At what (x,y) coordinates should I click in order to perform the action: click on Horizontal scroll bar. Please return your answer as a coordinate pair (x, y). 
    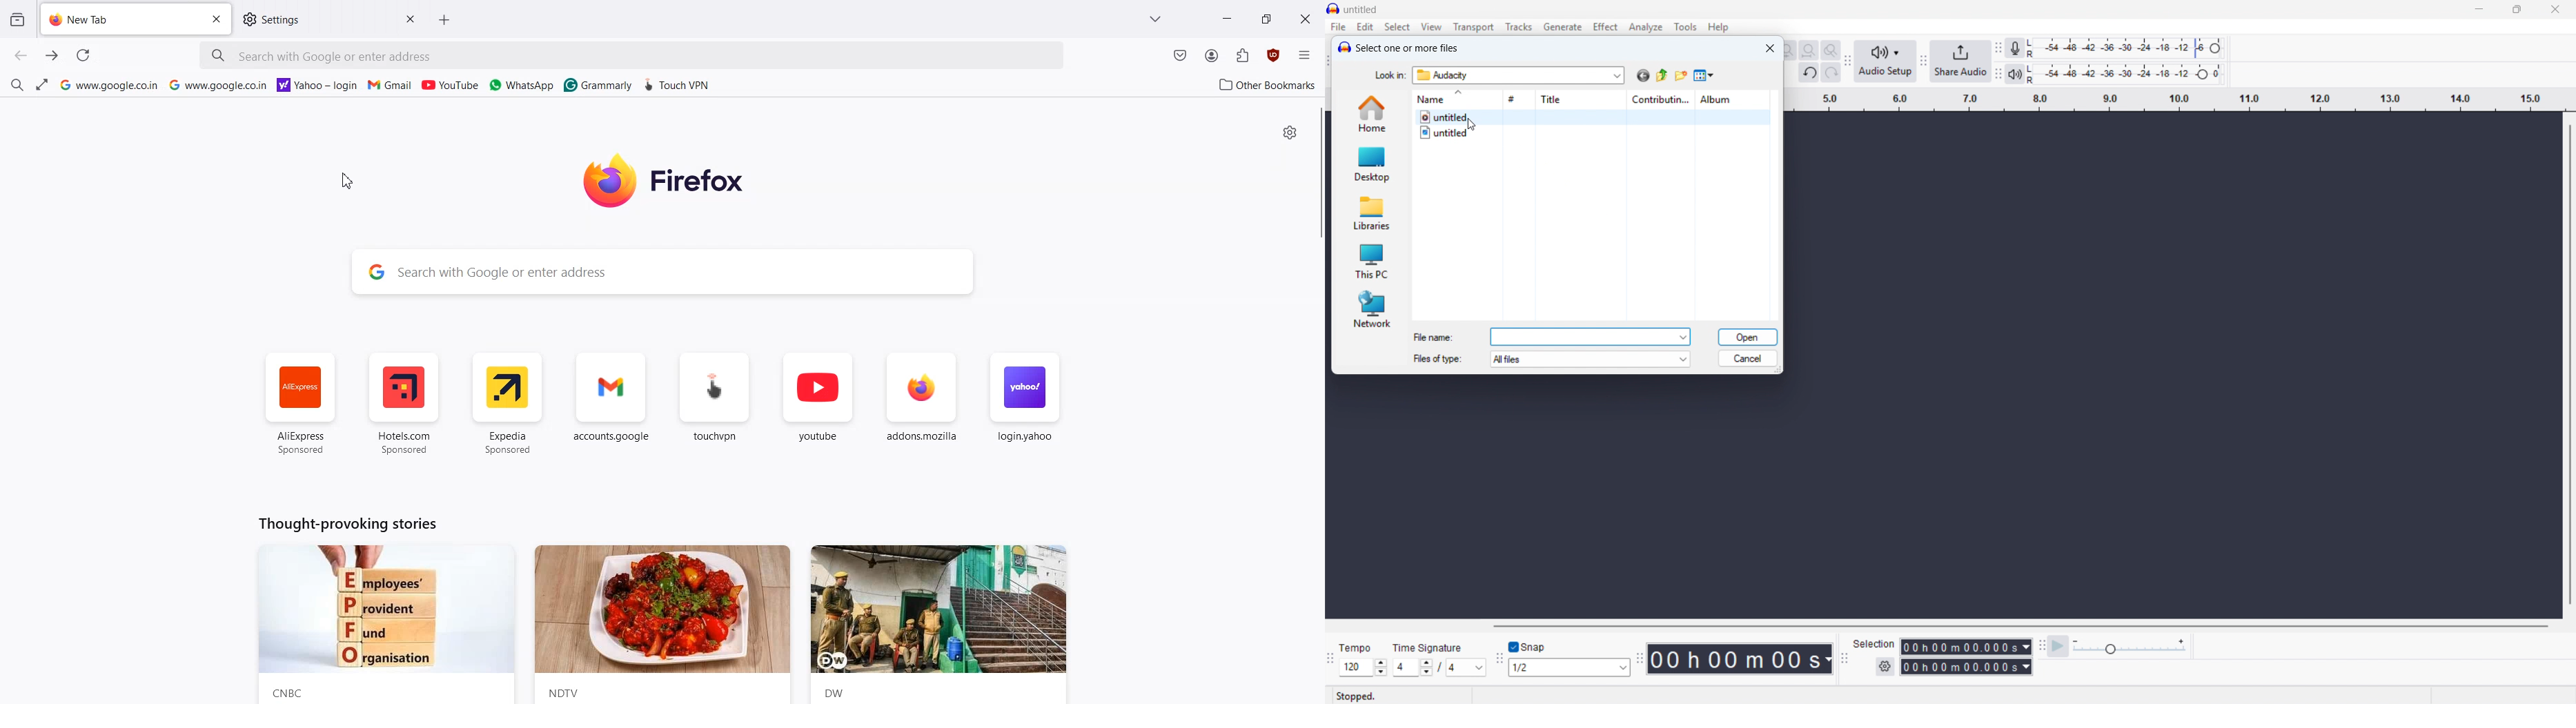
    Looking at the image, I should click on (2020, 626).